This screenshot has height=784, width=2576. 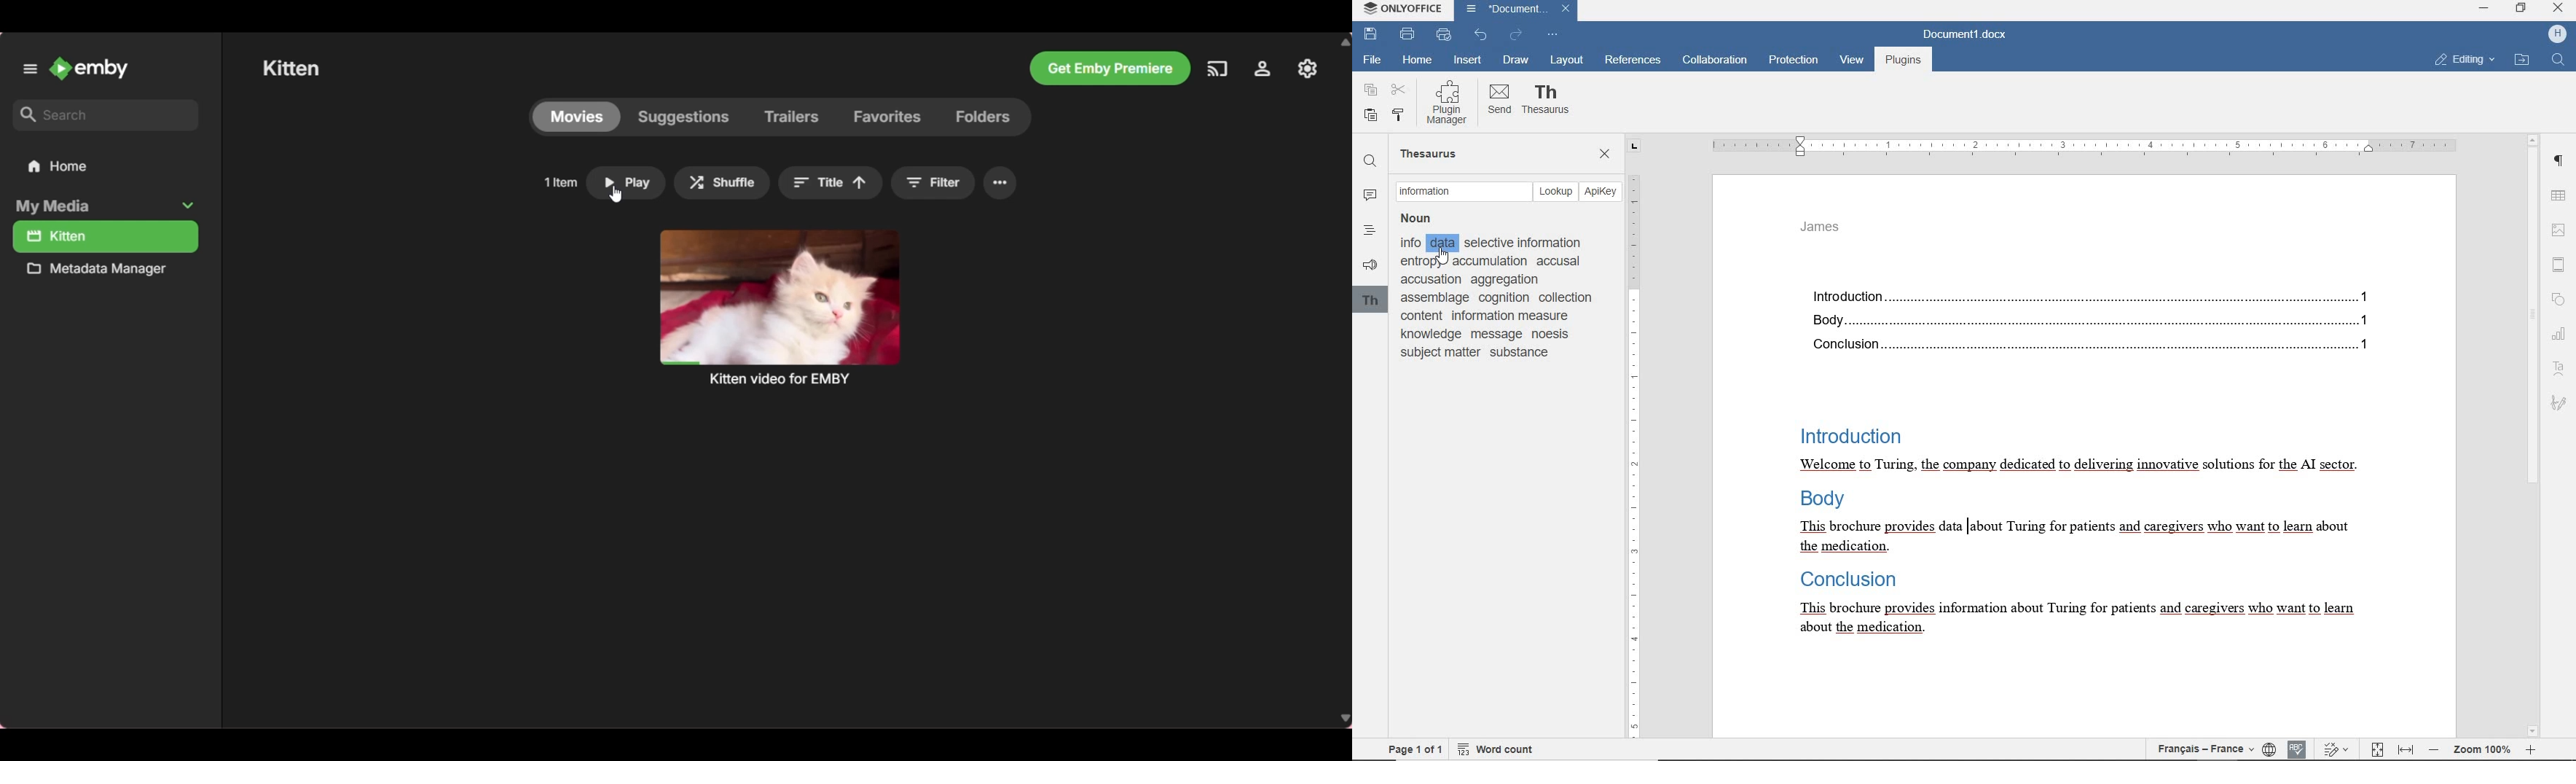 I want to click on SHAPE, so click(x=2557, y=298).